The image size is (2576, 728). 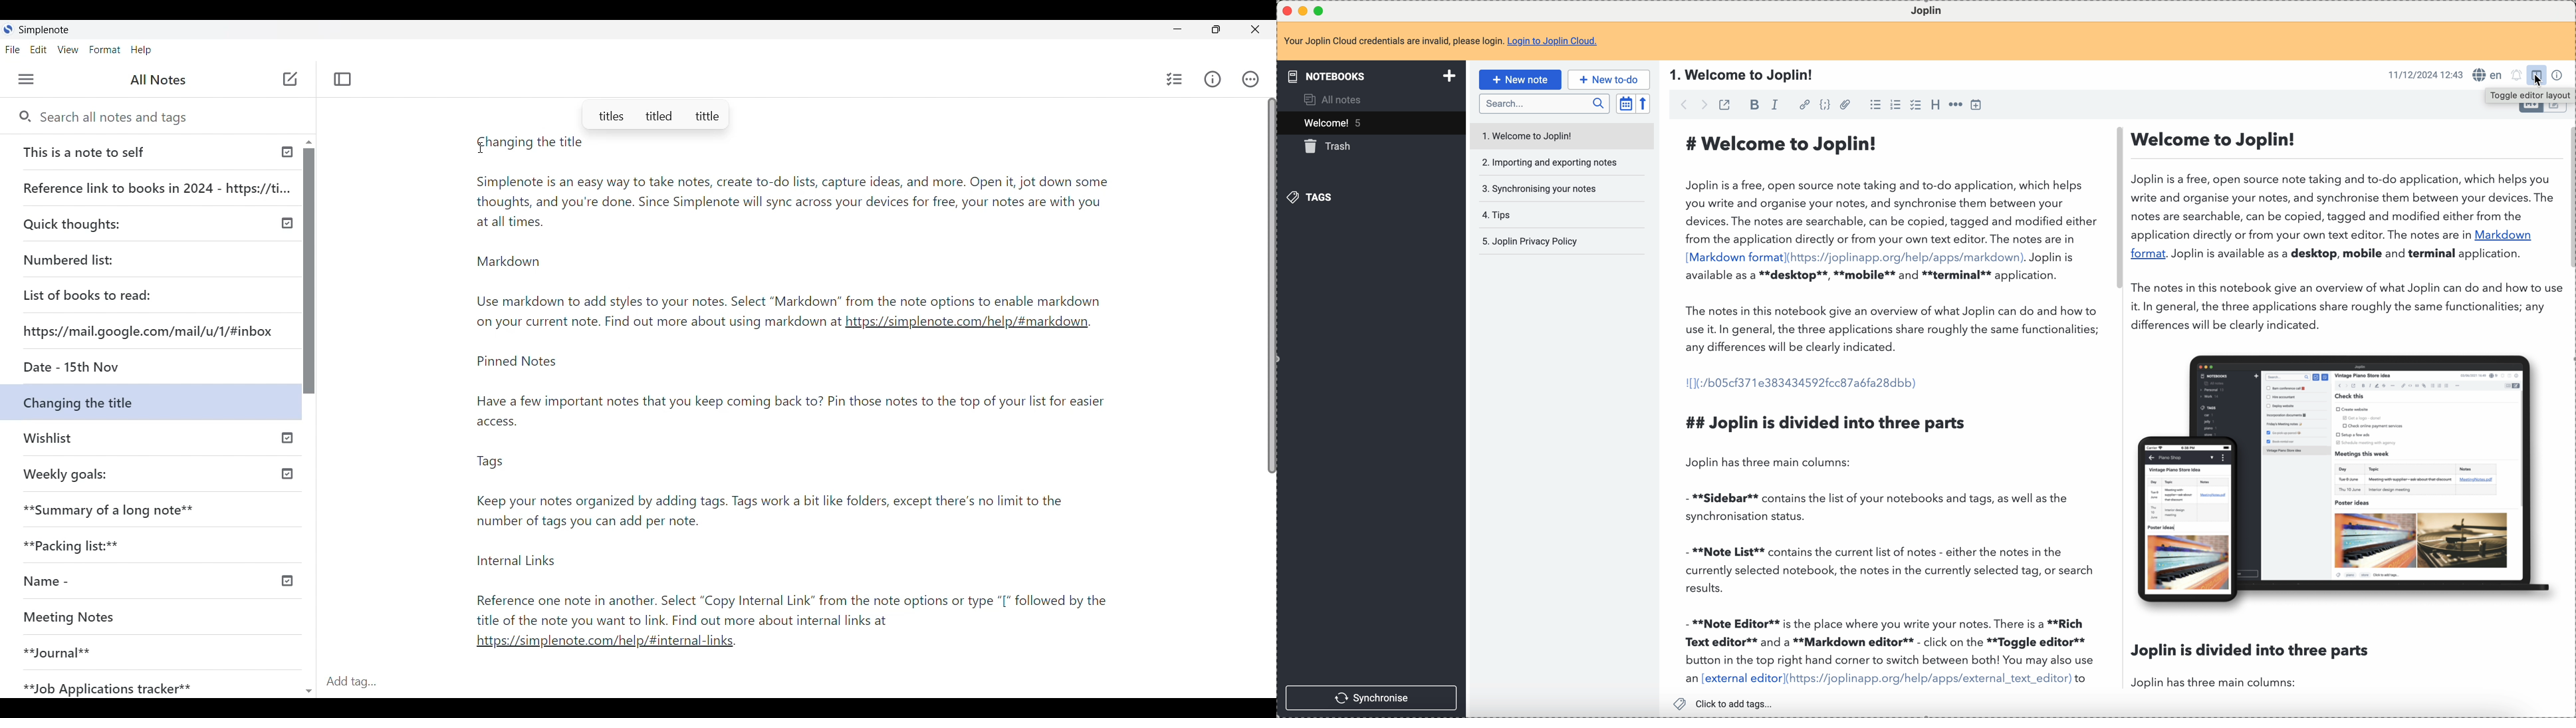 What do you see at coordinates (1896, 332) in the screenshot?
I see `The notes in this notebook give an overview of what Joplin can do and how to
use it. In general, the three applications share roughly the same functionalities;
any differences will be clearly indicated.` at bounding box center [1896, 332].